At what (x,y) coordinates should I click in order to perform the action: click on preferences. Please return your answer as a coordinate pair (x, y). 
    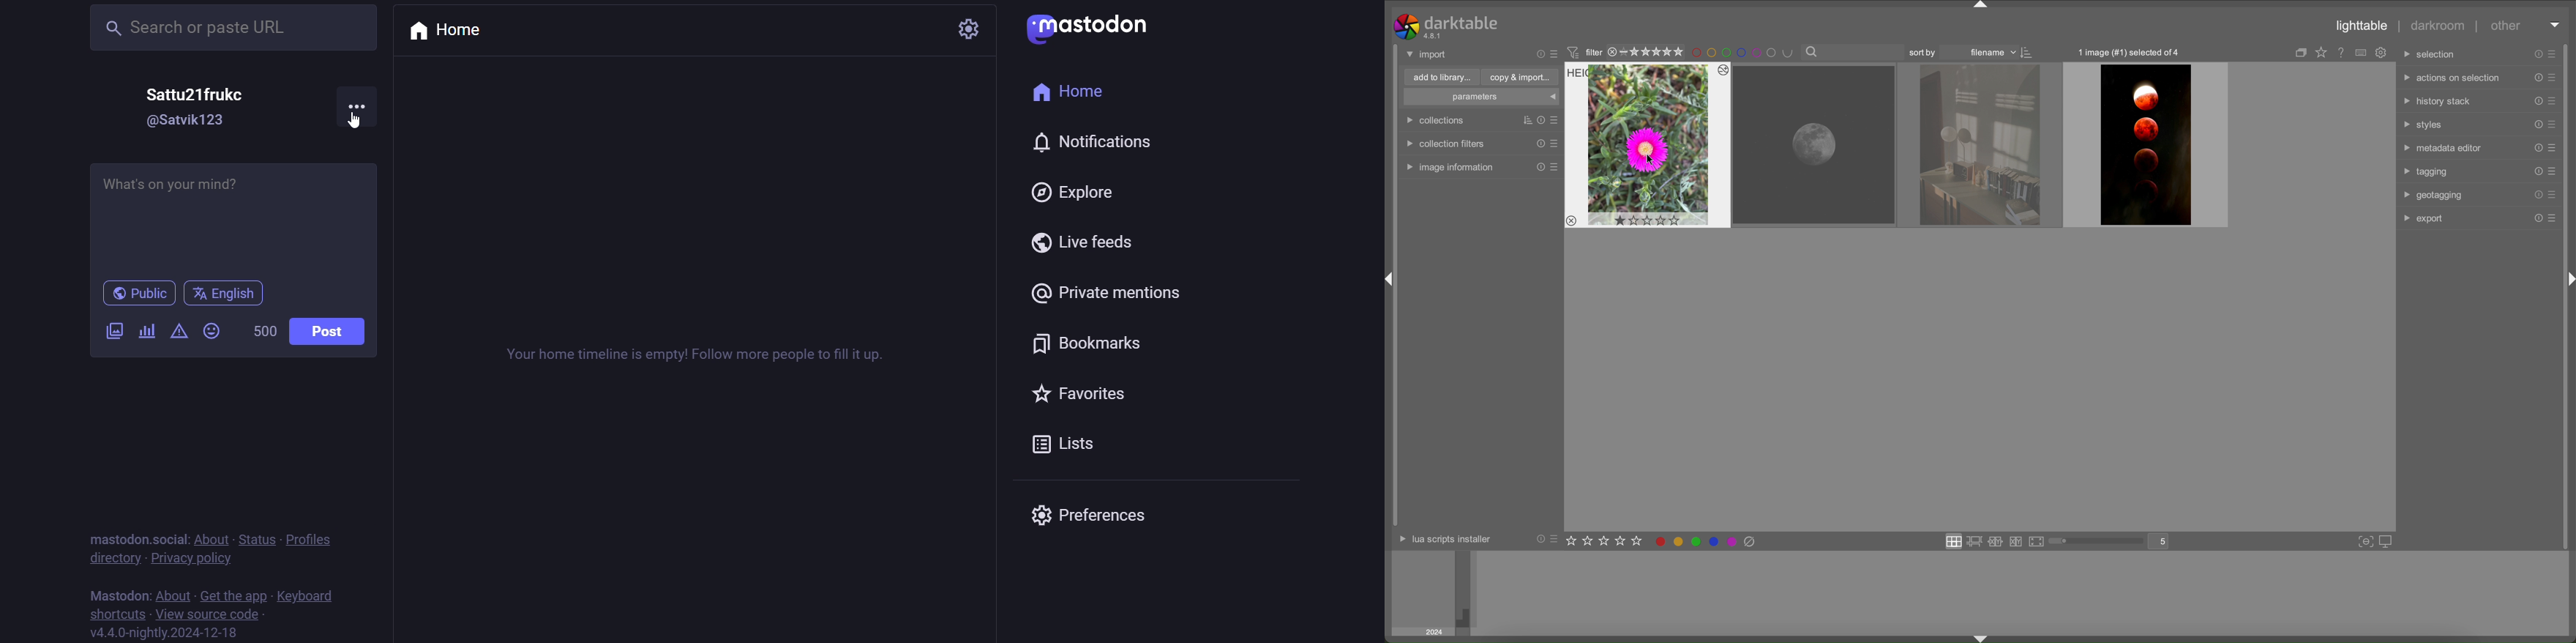
    Looking at the image, I should click on (1086, 516).